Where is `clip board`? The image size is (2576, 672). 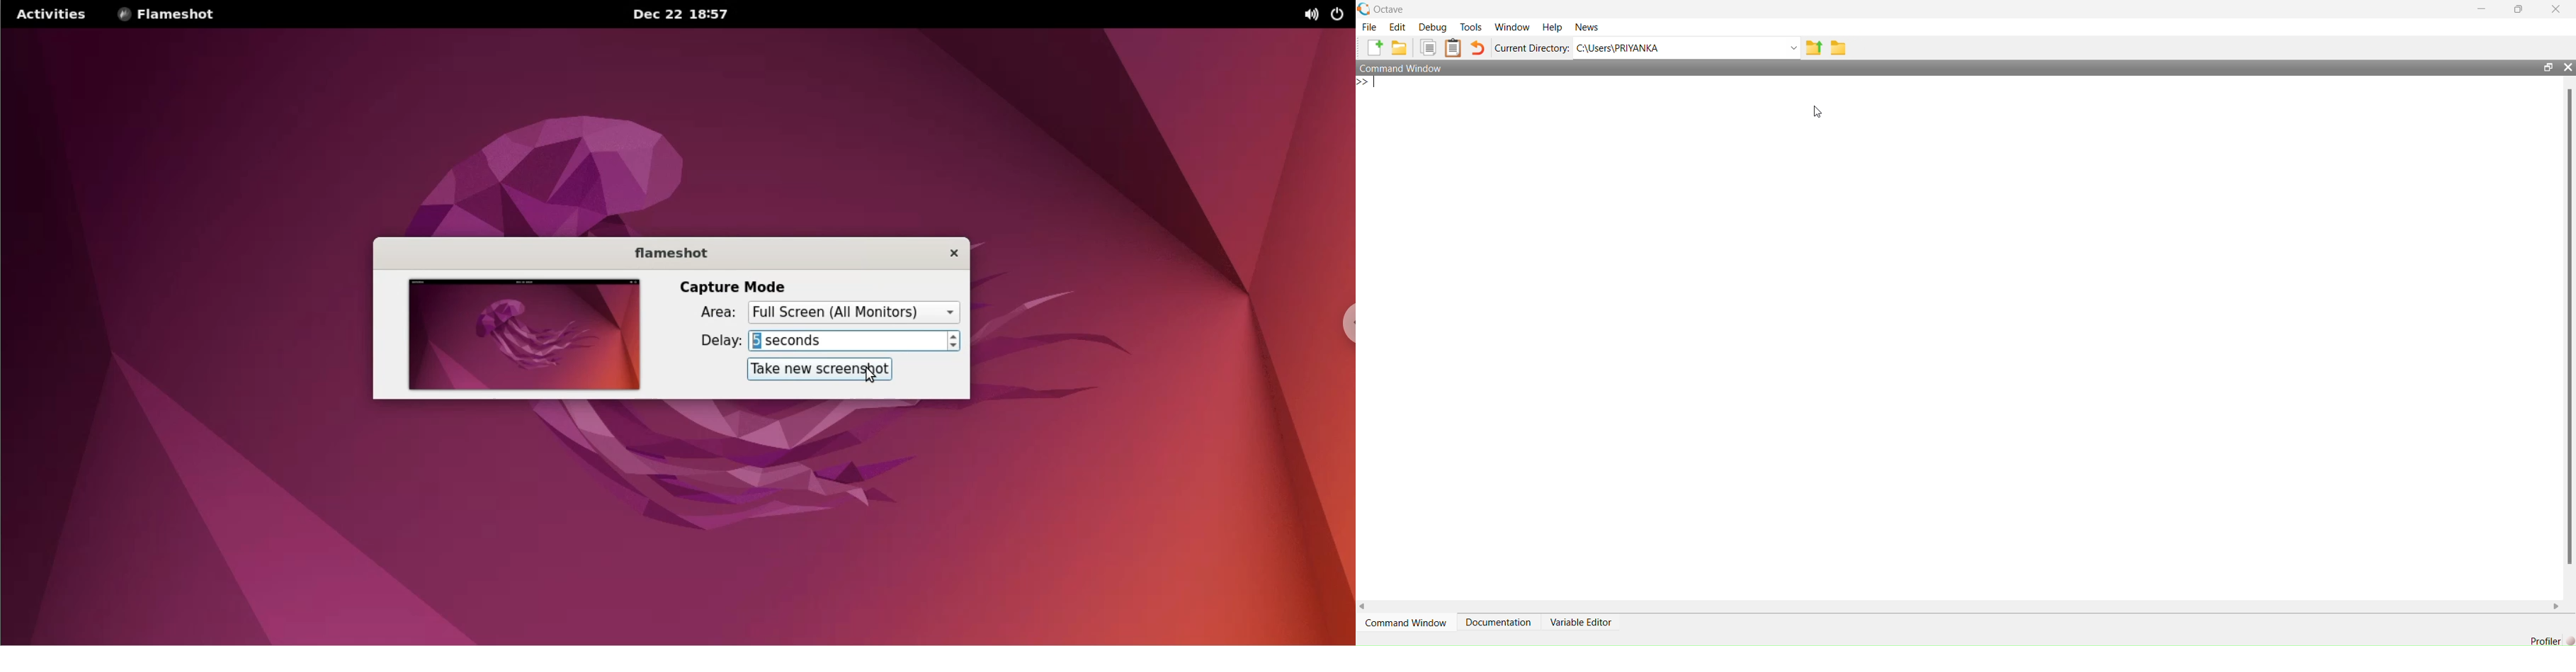 clip board is located at coordinates (1454, 48).